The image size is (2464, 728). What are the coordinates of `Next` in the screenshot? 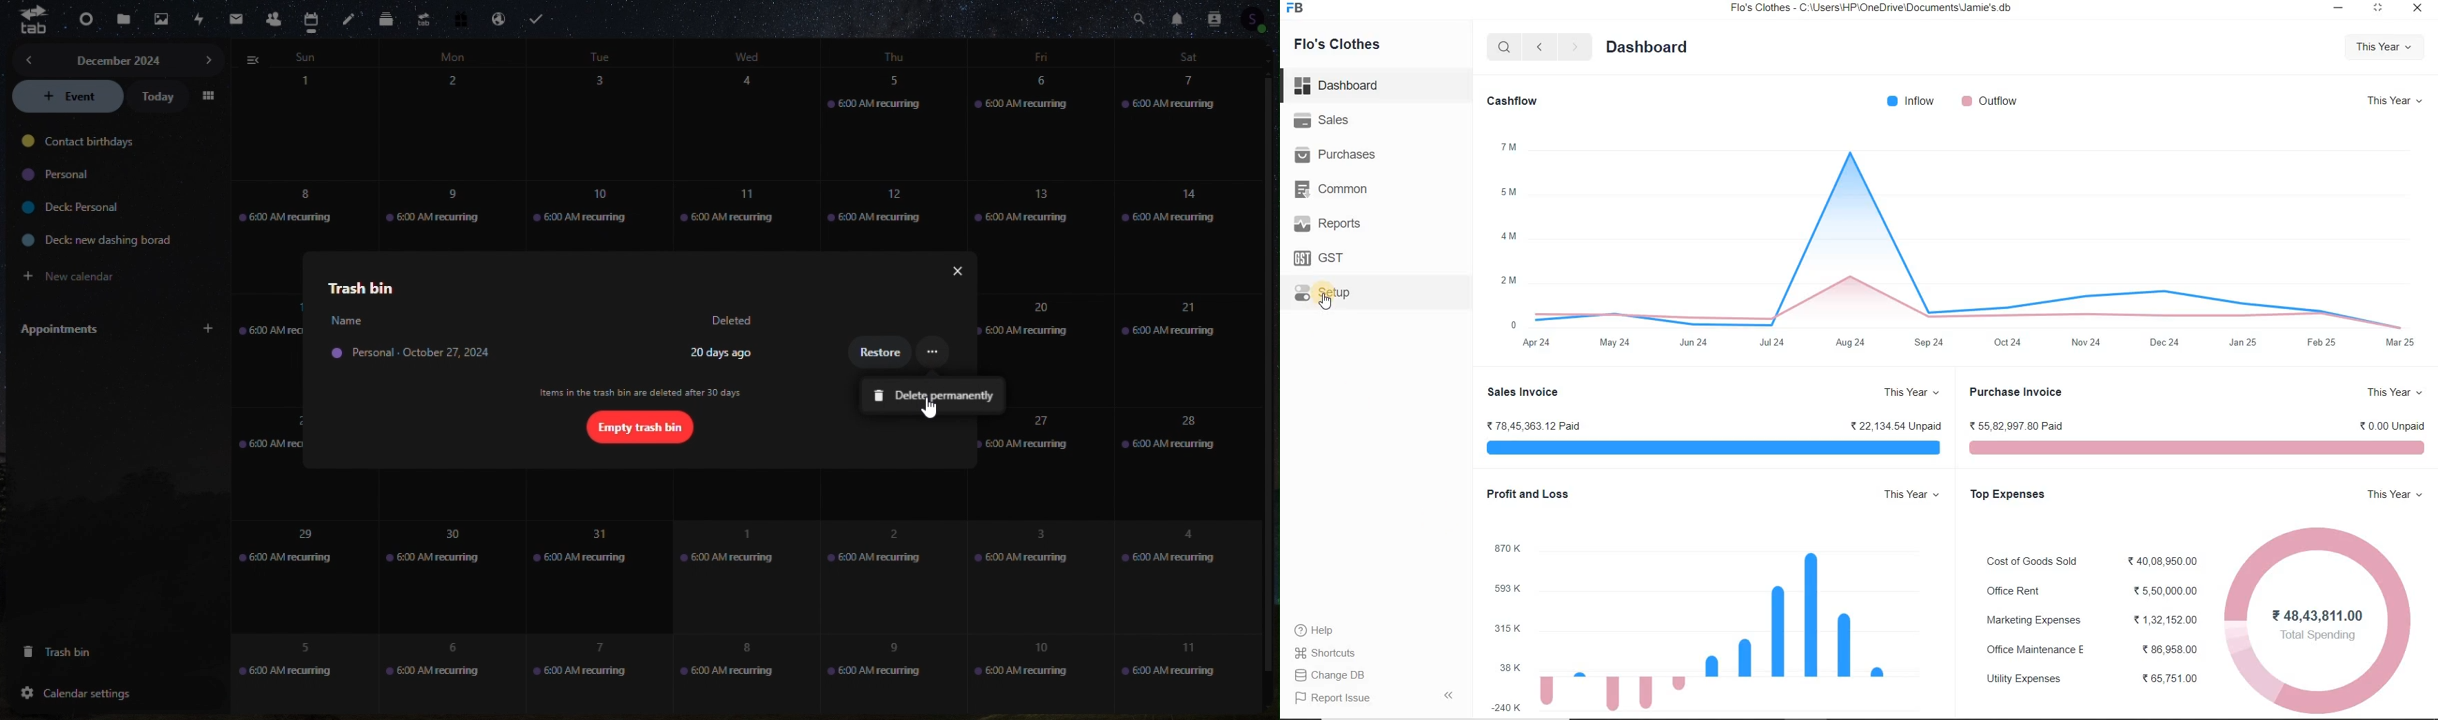 It's located at (1574, 47).